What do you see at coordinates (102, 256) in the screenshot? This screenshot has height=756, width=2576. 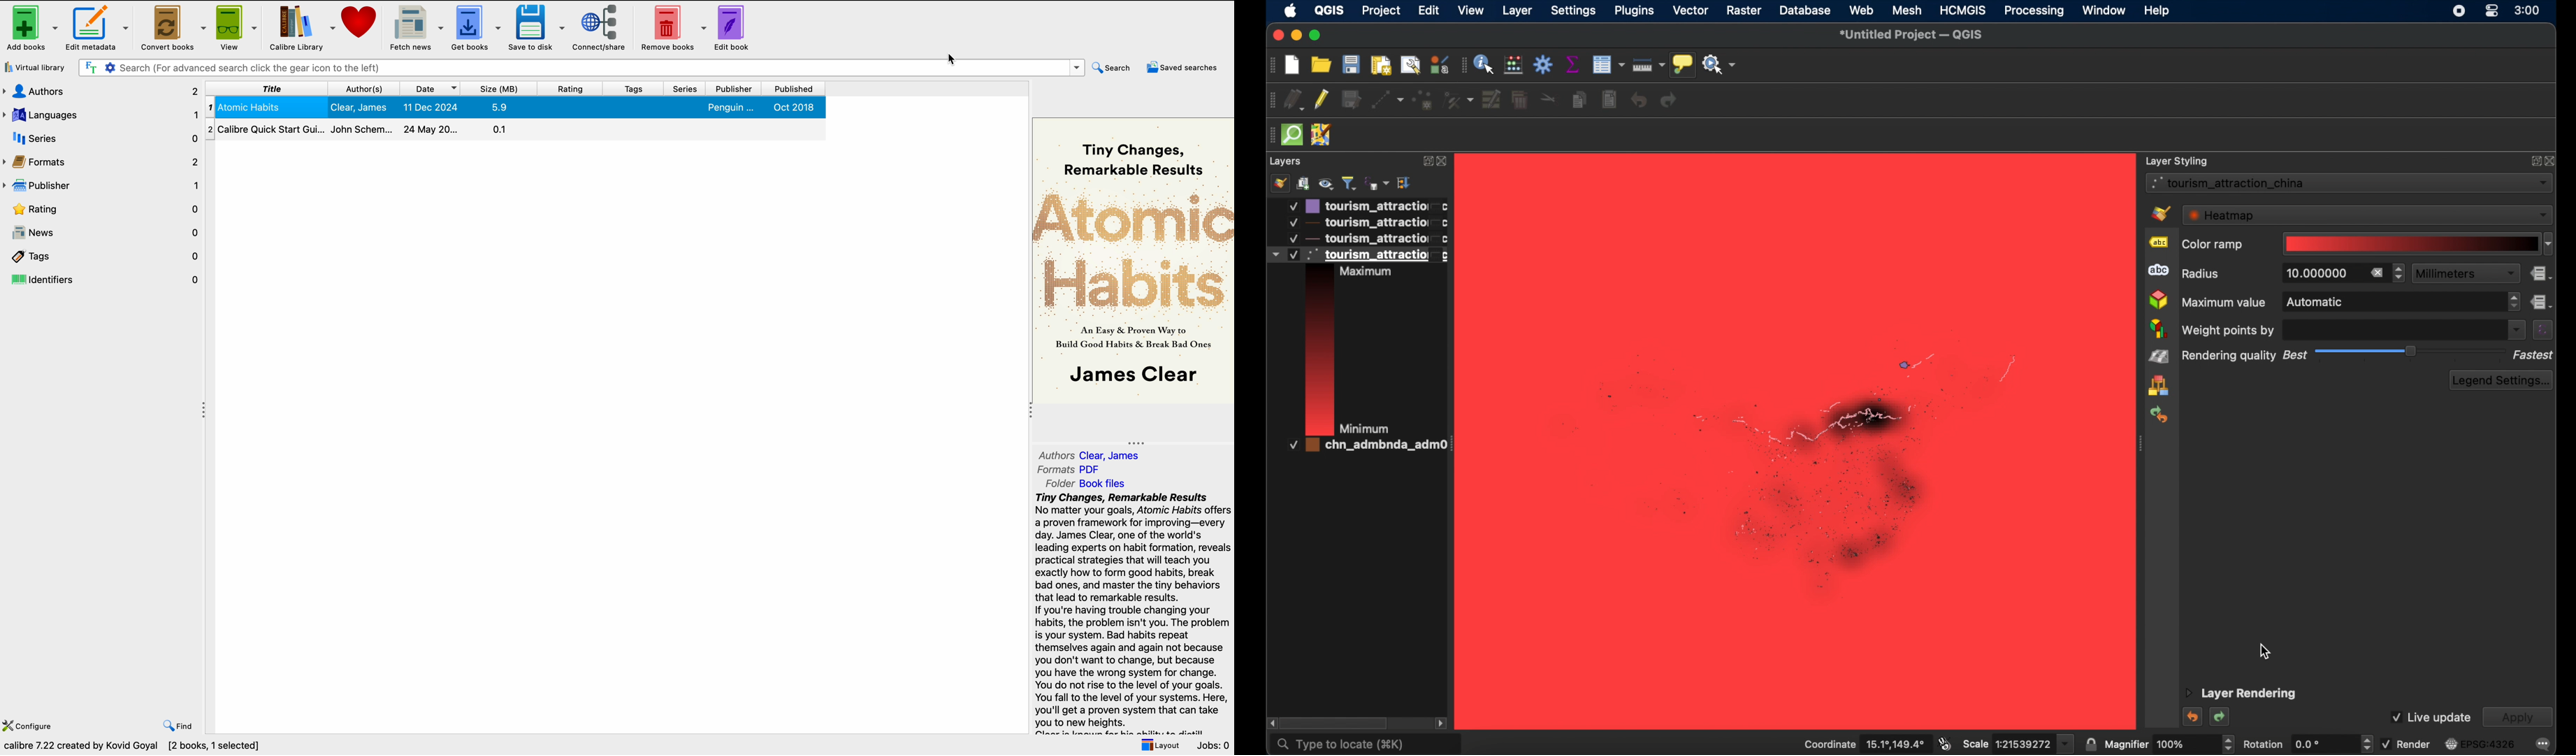 I see `tags` at bounding box center [102, 256].